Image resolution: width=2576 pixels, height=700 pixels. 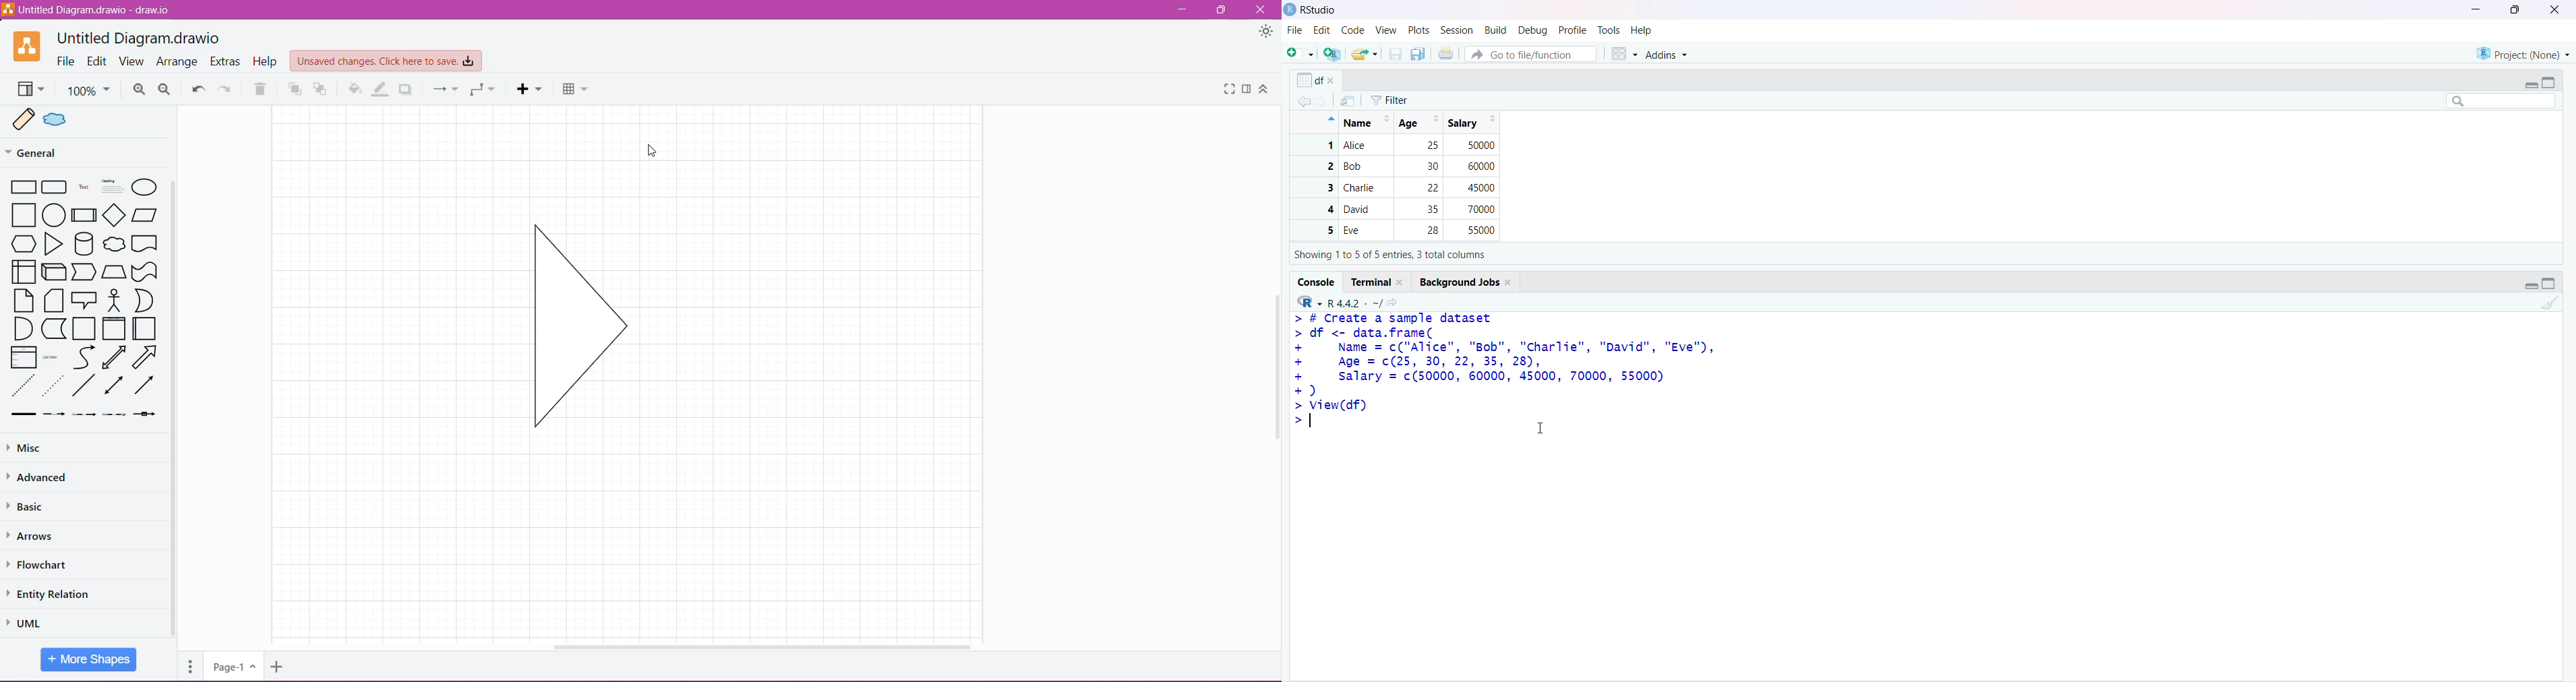 What do you see at coordinates (1266, 33) in the screenshot?
I see `Appearance` at bounding box center [1266, 33].